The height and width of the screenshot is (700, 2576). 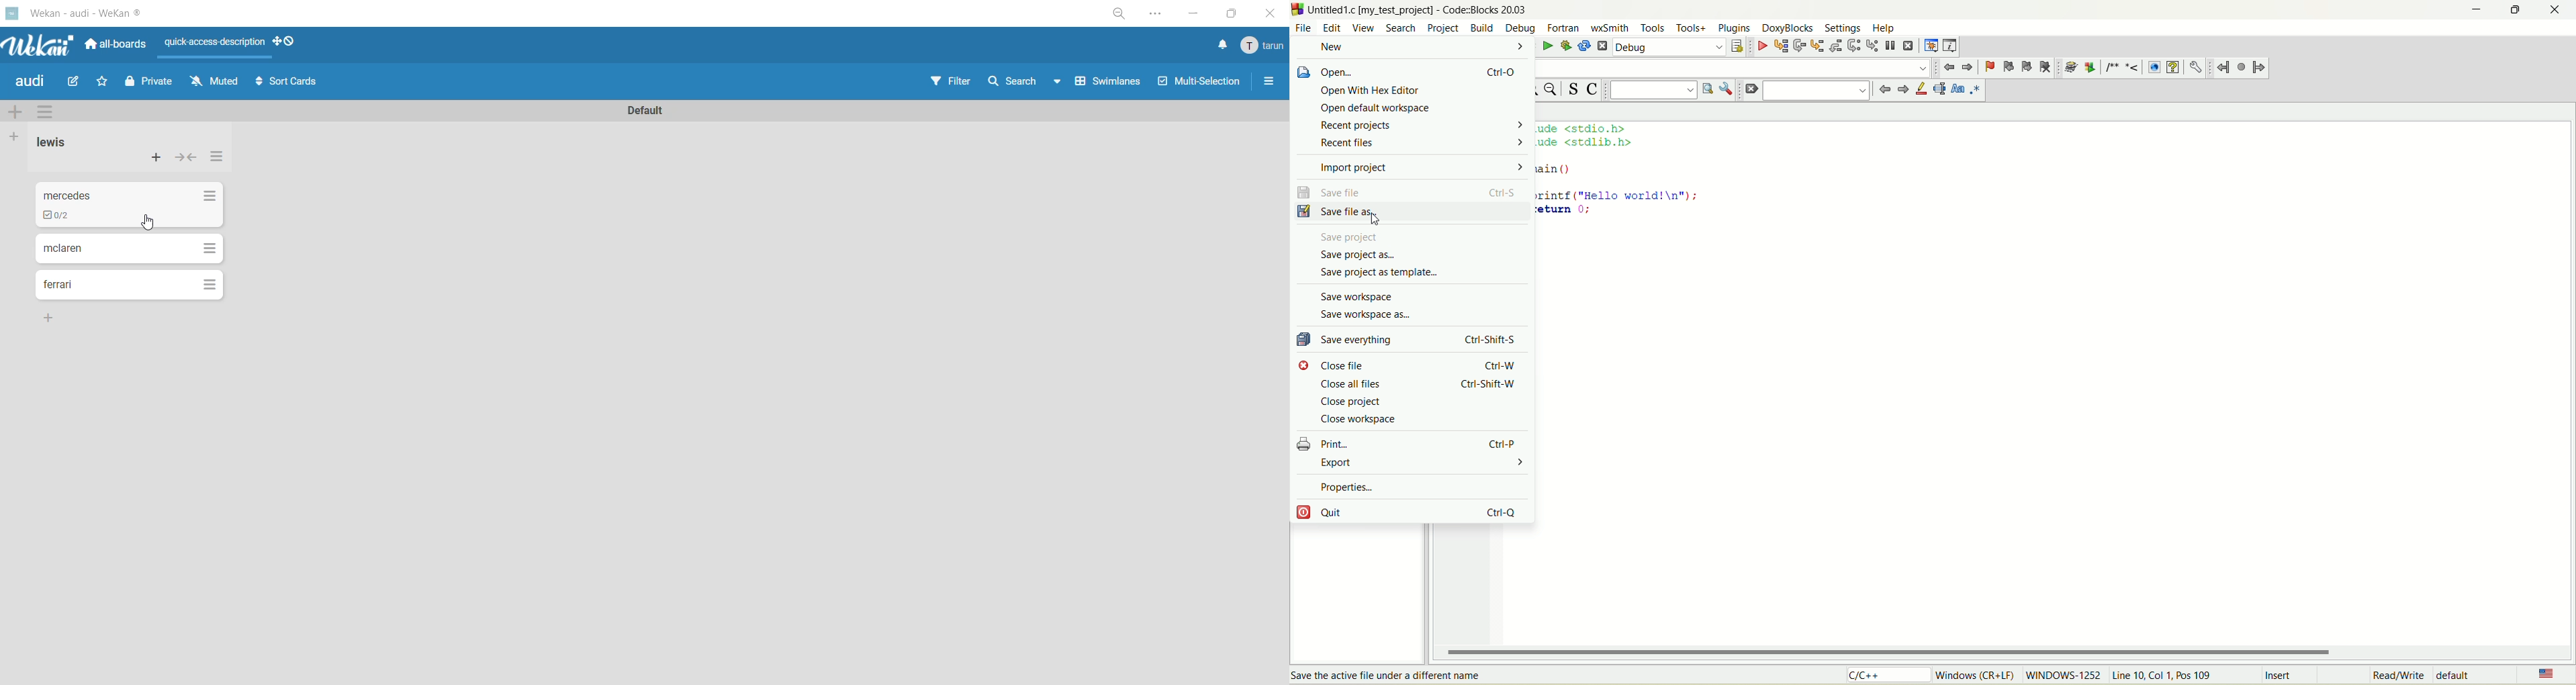 What do you see at coordinates (2511, 13) in the screenshot?
I see `maximize` at bounding box center [2511, 13].